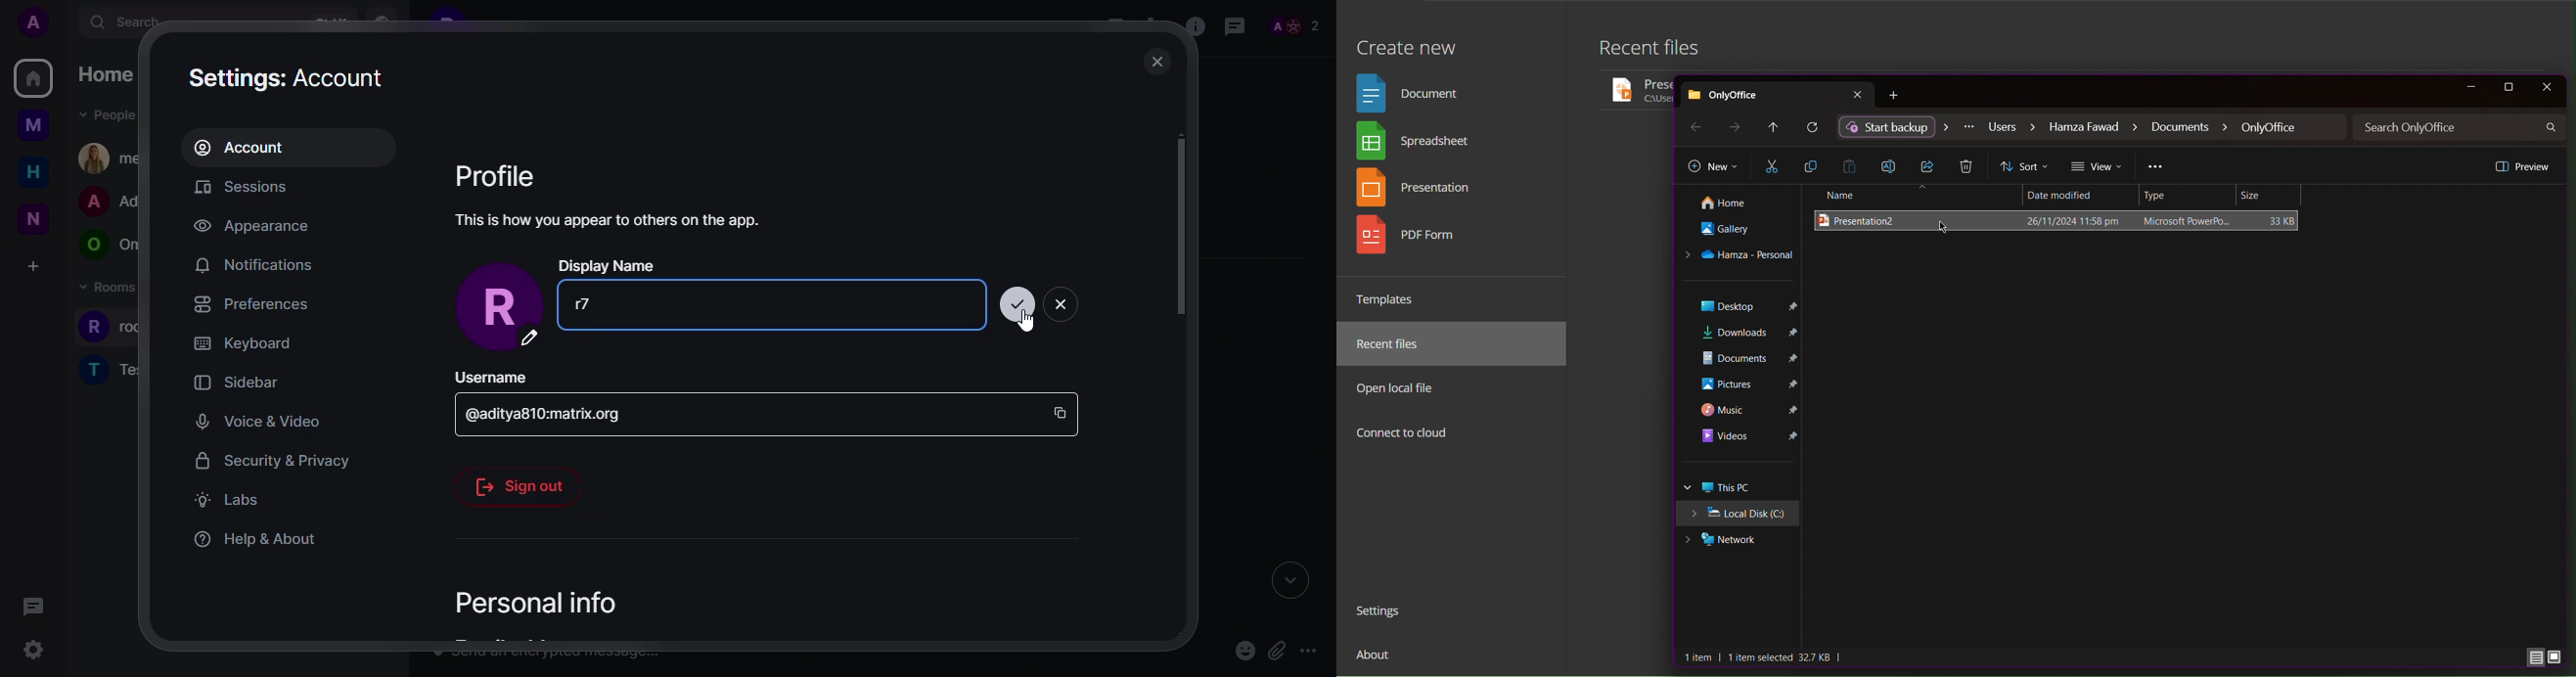  I want to click on emoji, so click(1242, 651).